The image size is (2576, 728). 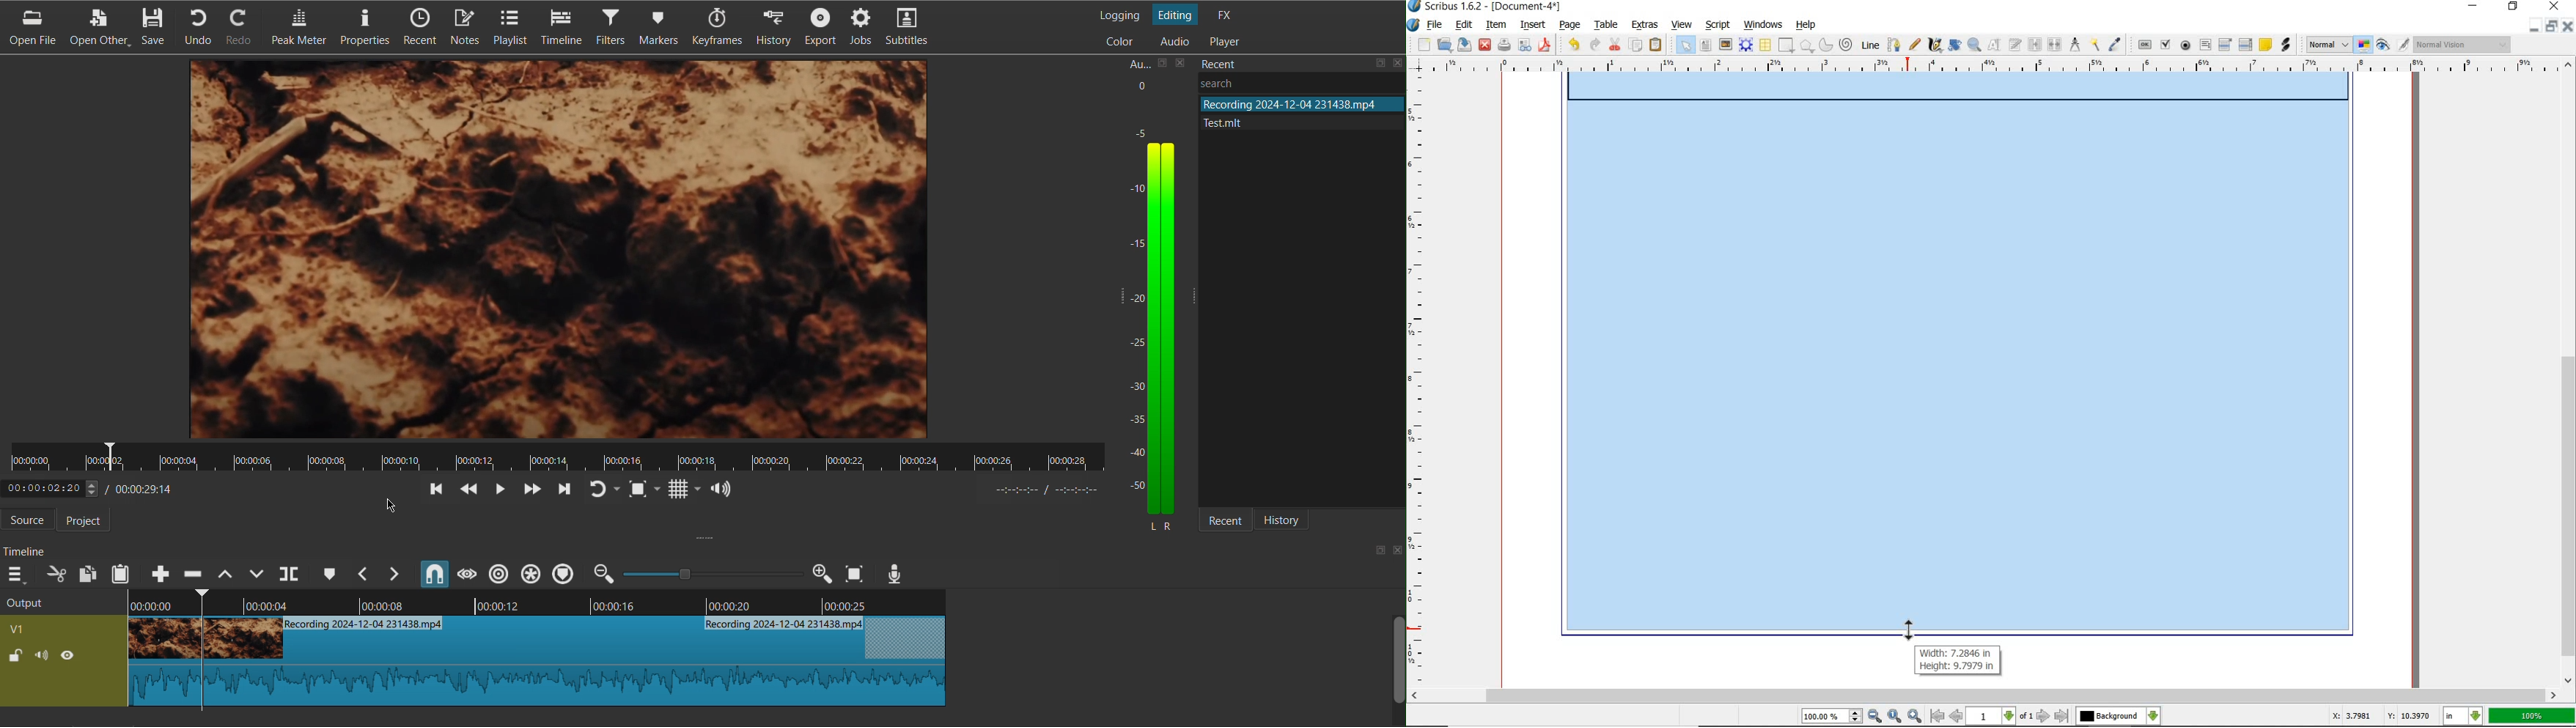 What do you see at coordinates (1419, 45) in the screenshot?
I see `new` at bounding box center [1419, 45].